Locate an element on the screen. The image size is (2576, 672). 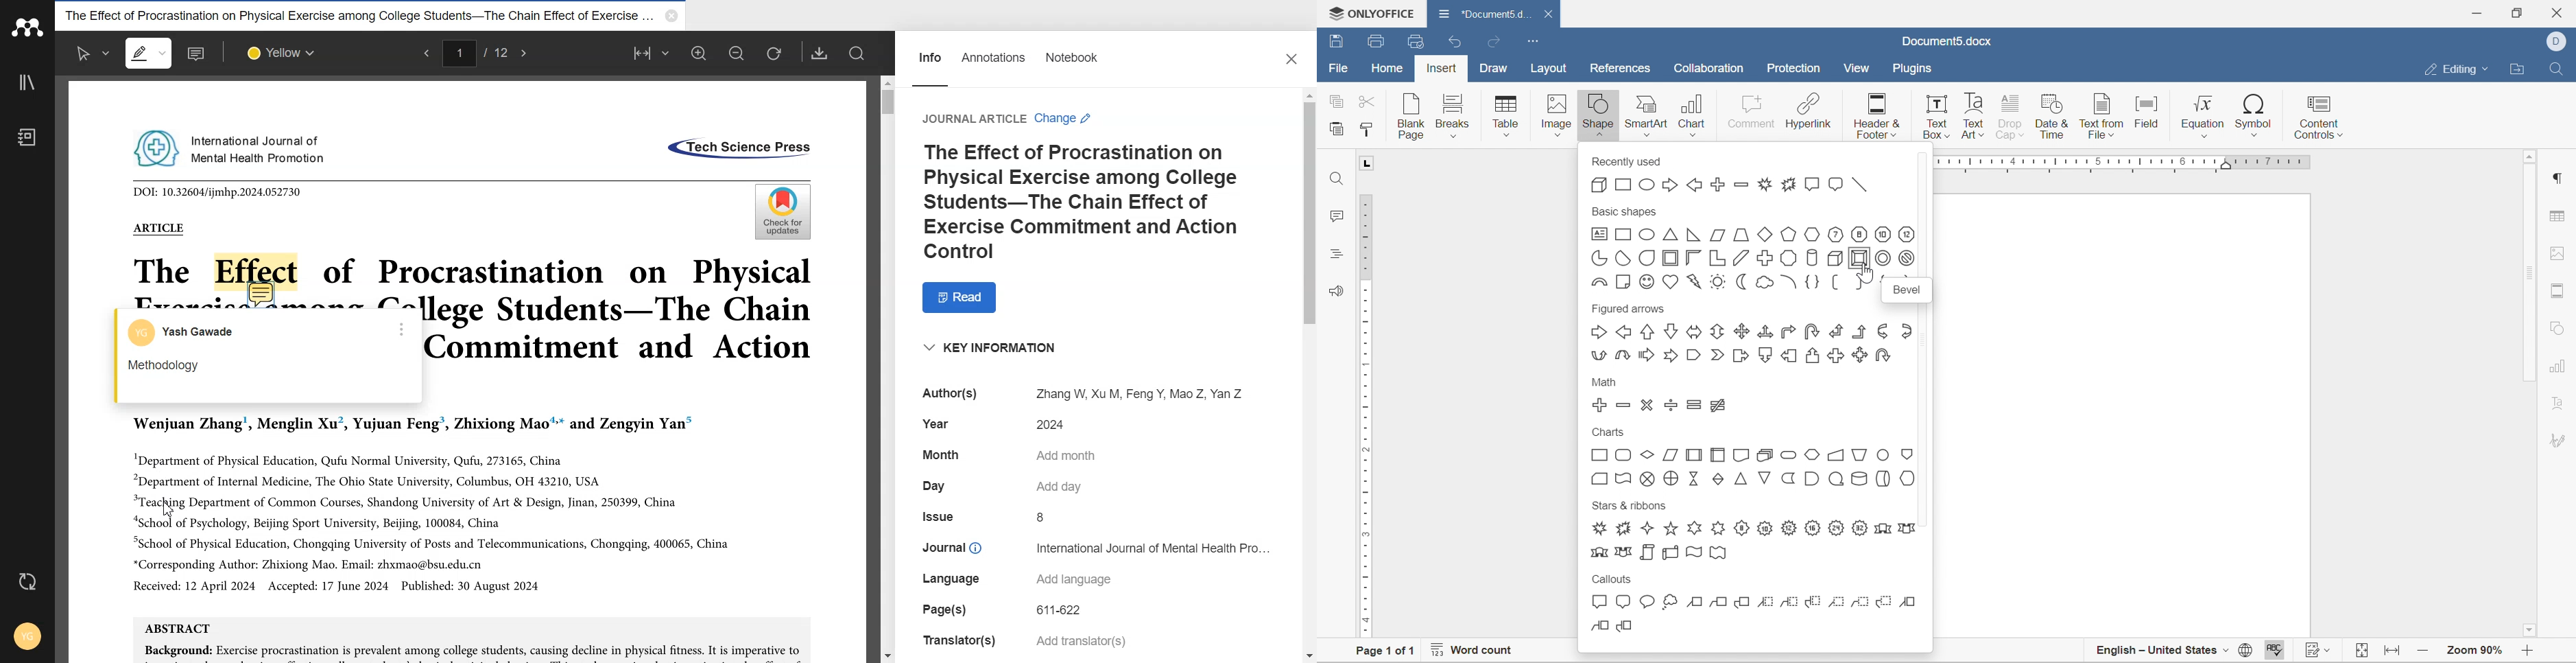
restore down is located at coordinates (2516, 11).